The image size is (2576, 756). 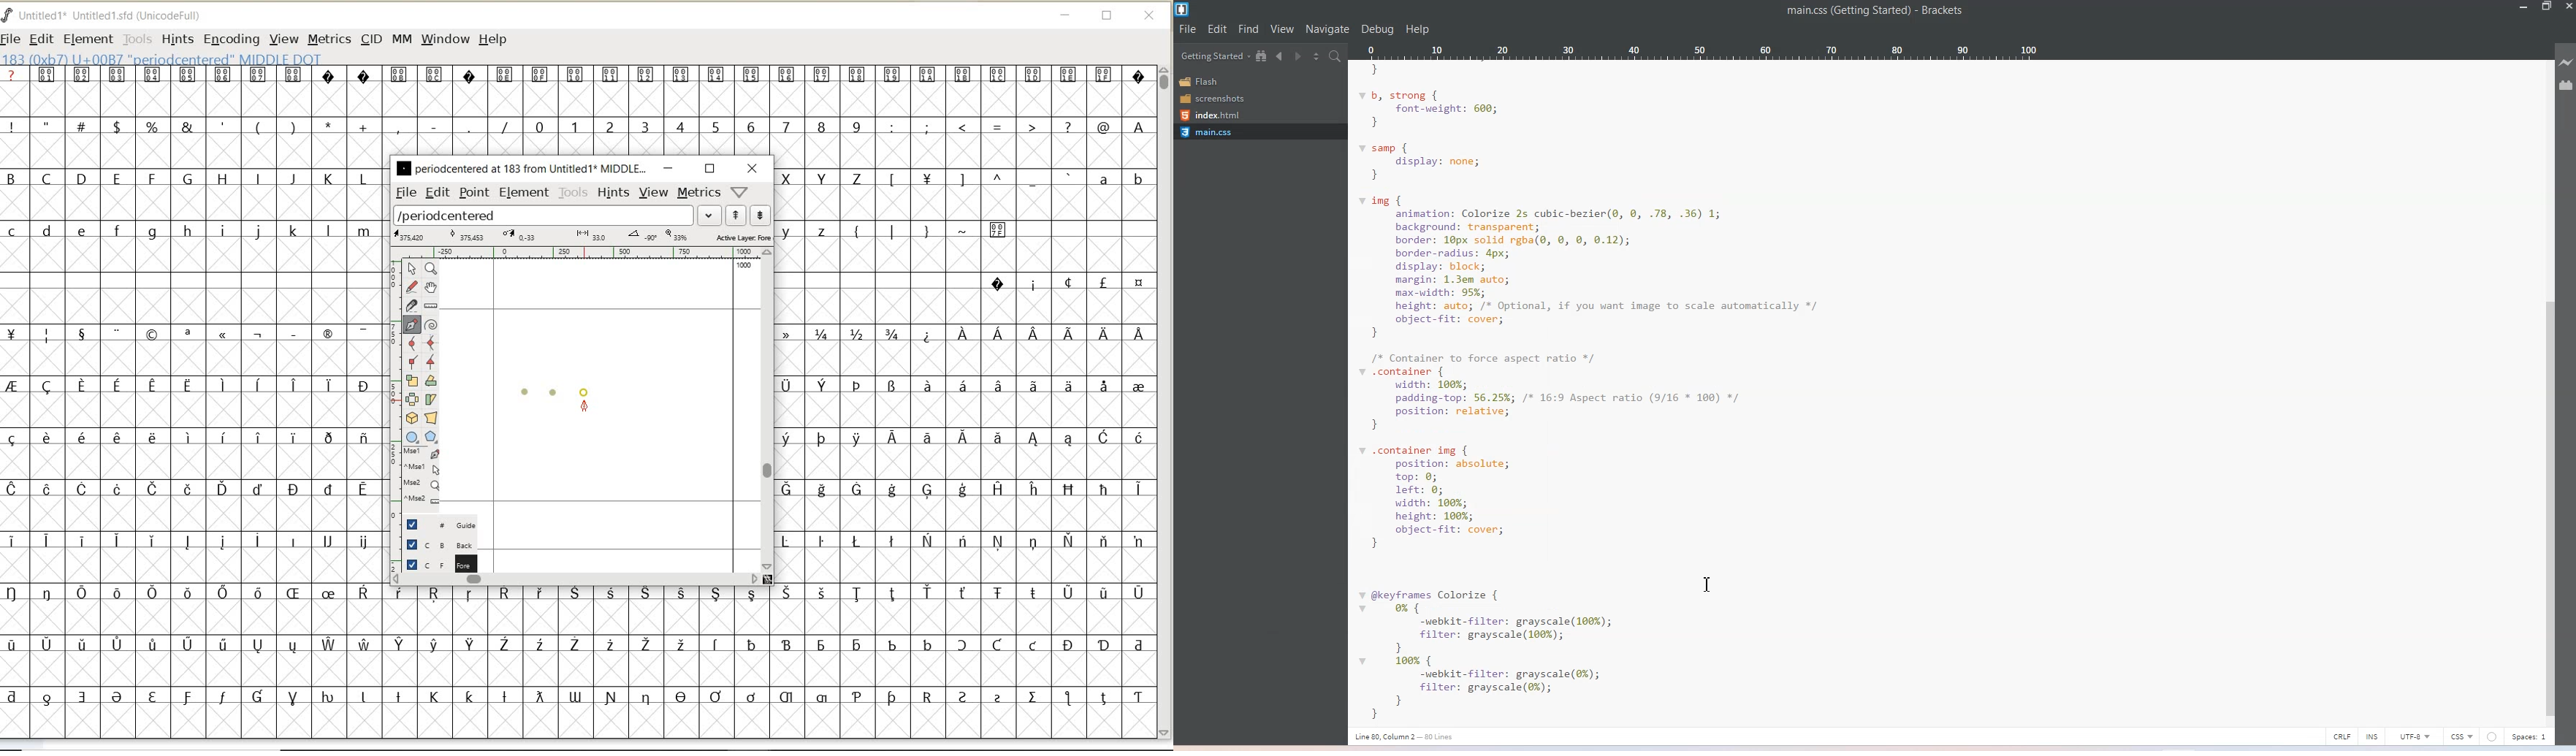 What do you see at coordinates (710, 168) in the screenshot?
I see `restore` at bounding box center [710, 168].